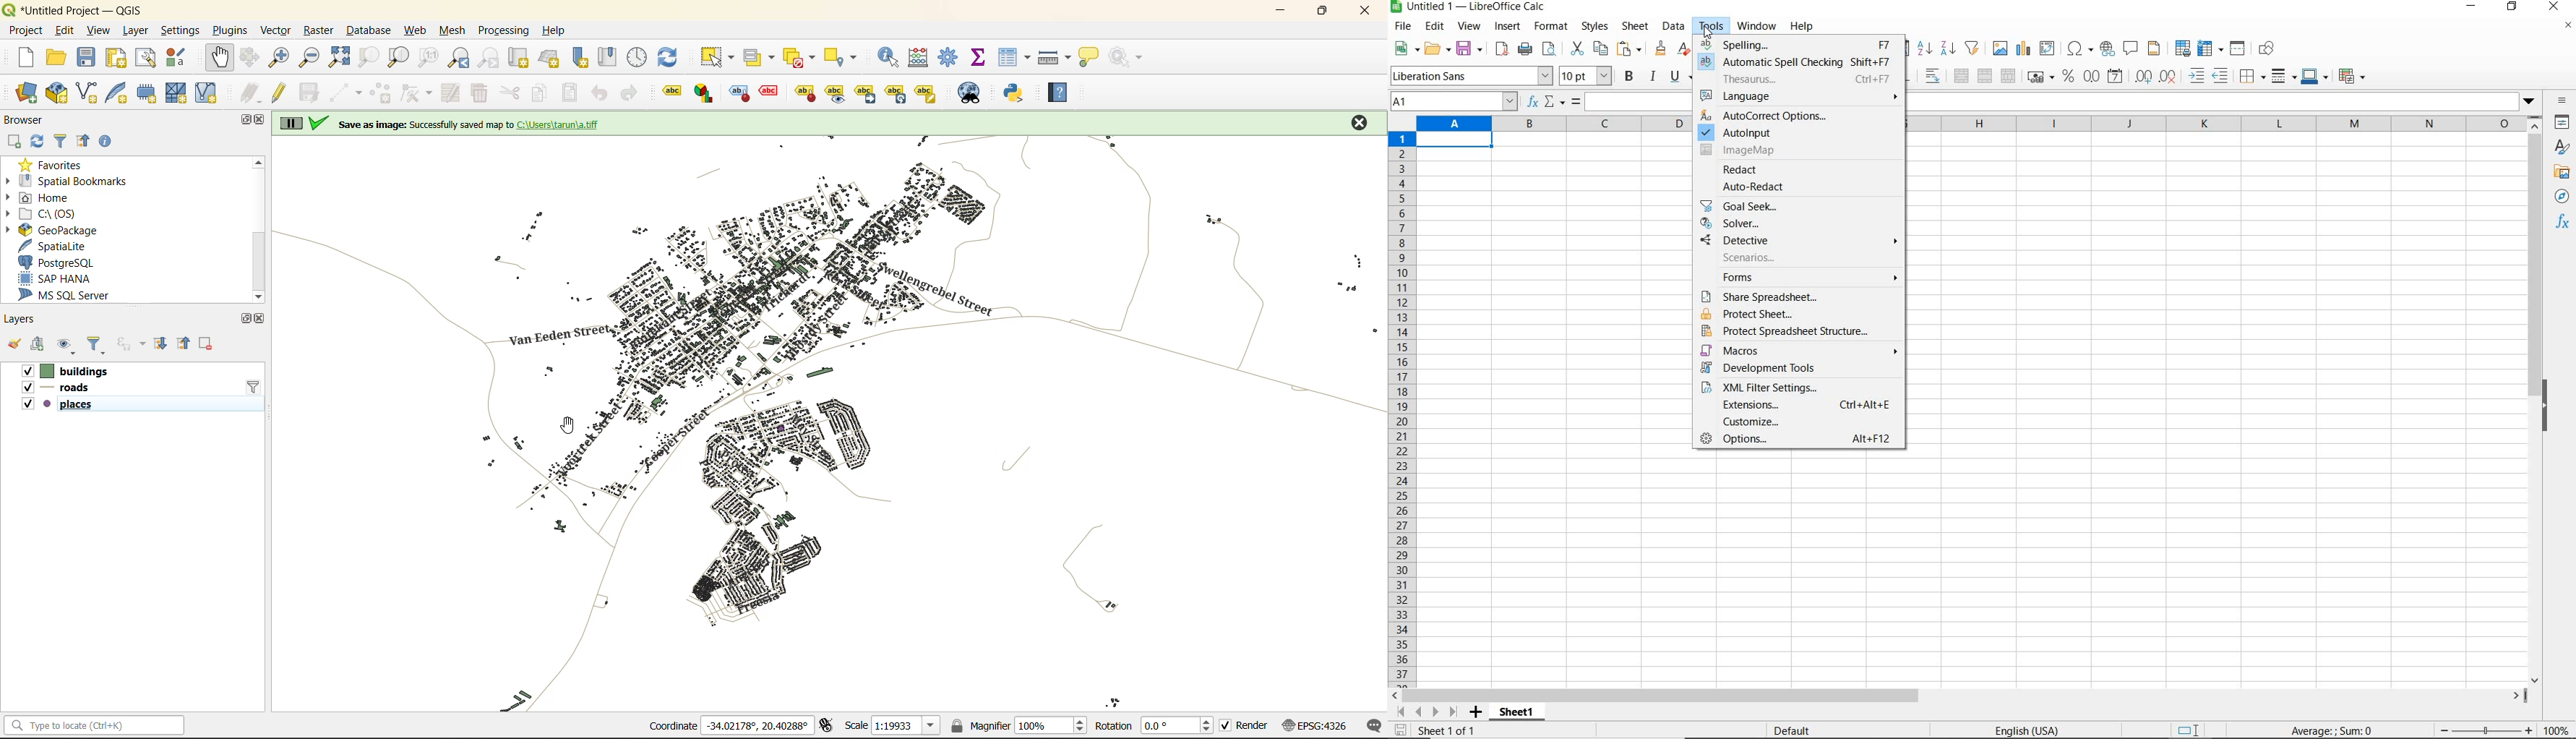 This screenshot has width=2576, height=756. What do you see at coordinates (1635, 25) in the screenshot?
I see `sheet` at bounding box center [1635, 25].